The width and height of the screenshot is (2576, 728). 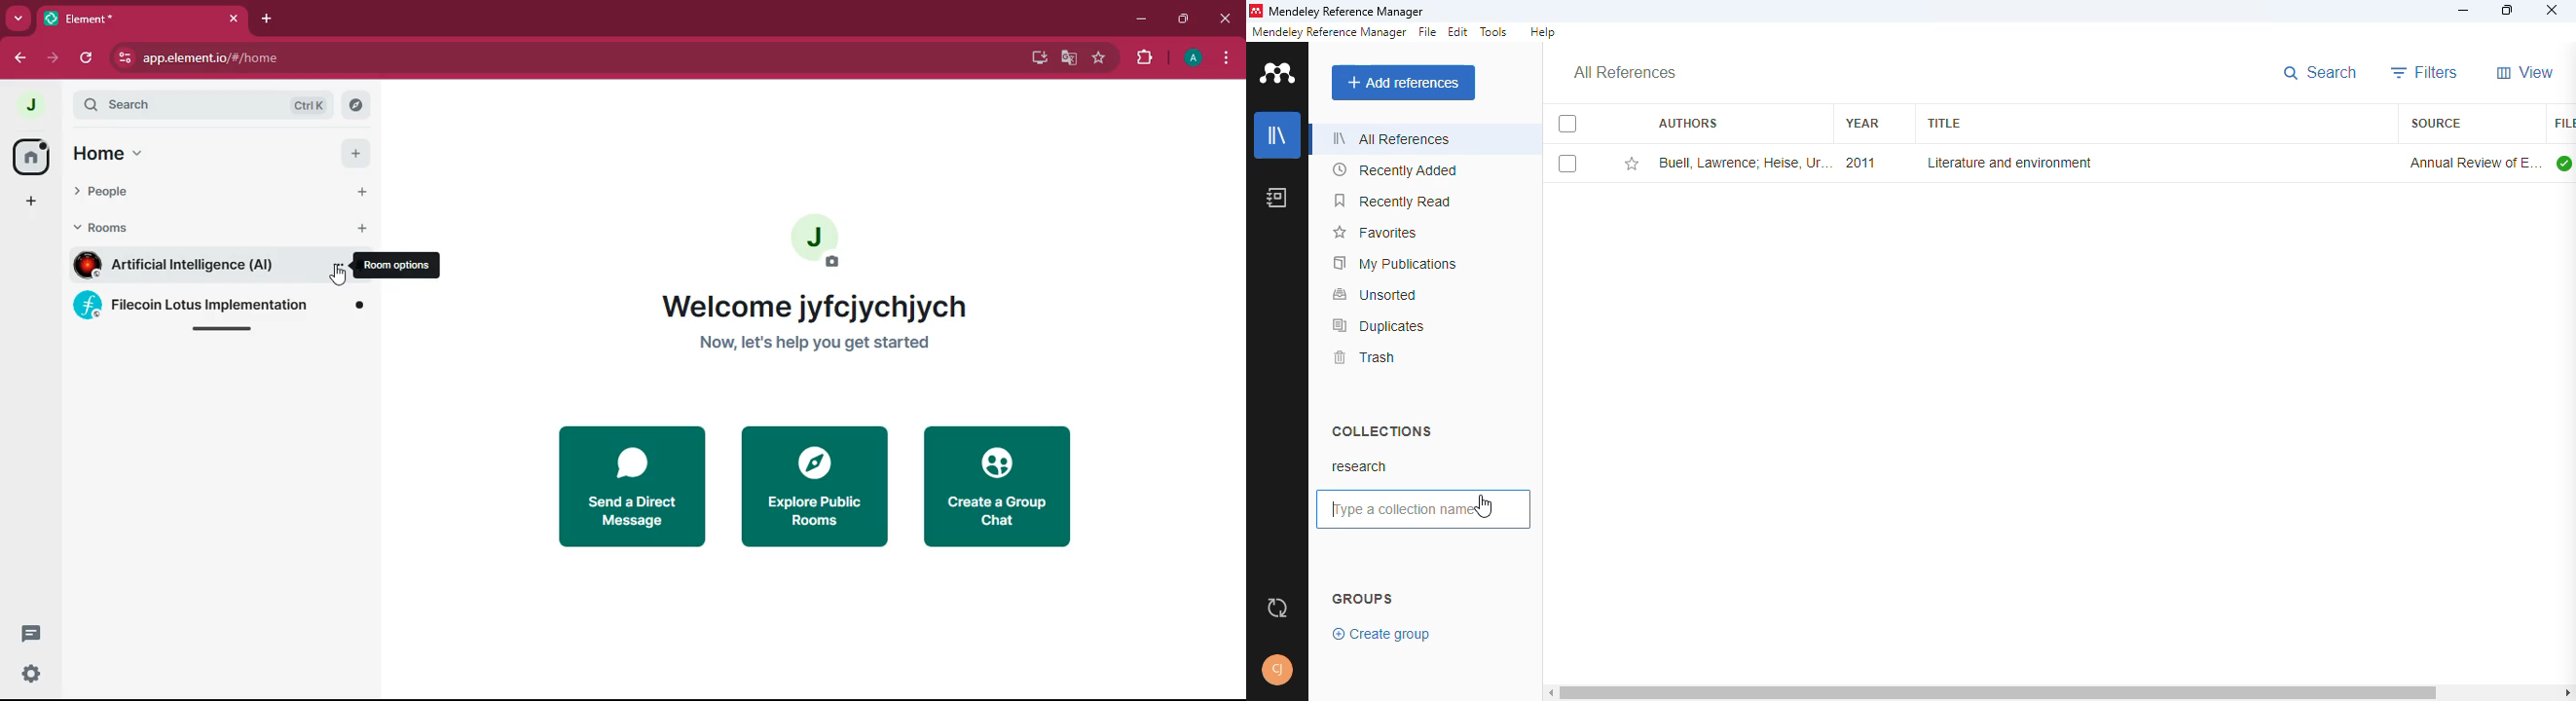 I want to click on refresh, so click(x=88, y=58).